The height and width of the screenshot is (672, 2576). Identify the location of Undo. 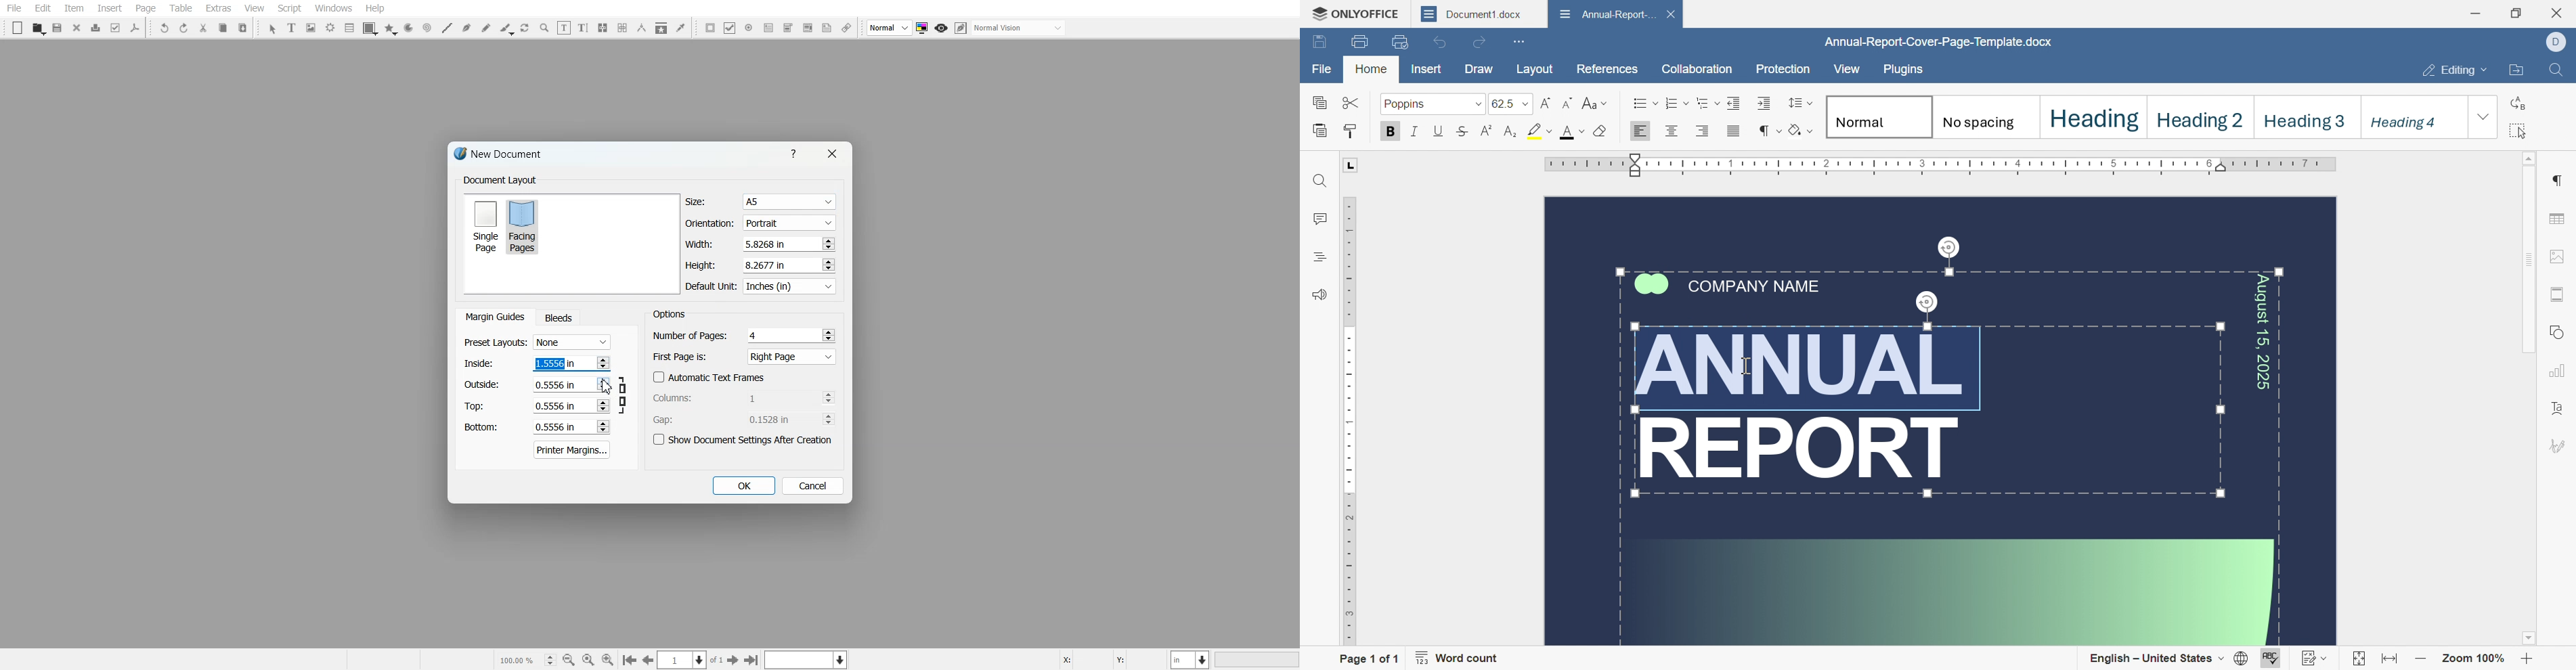
(165, 28).